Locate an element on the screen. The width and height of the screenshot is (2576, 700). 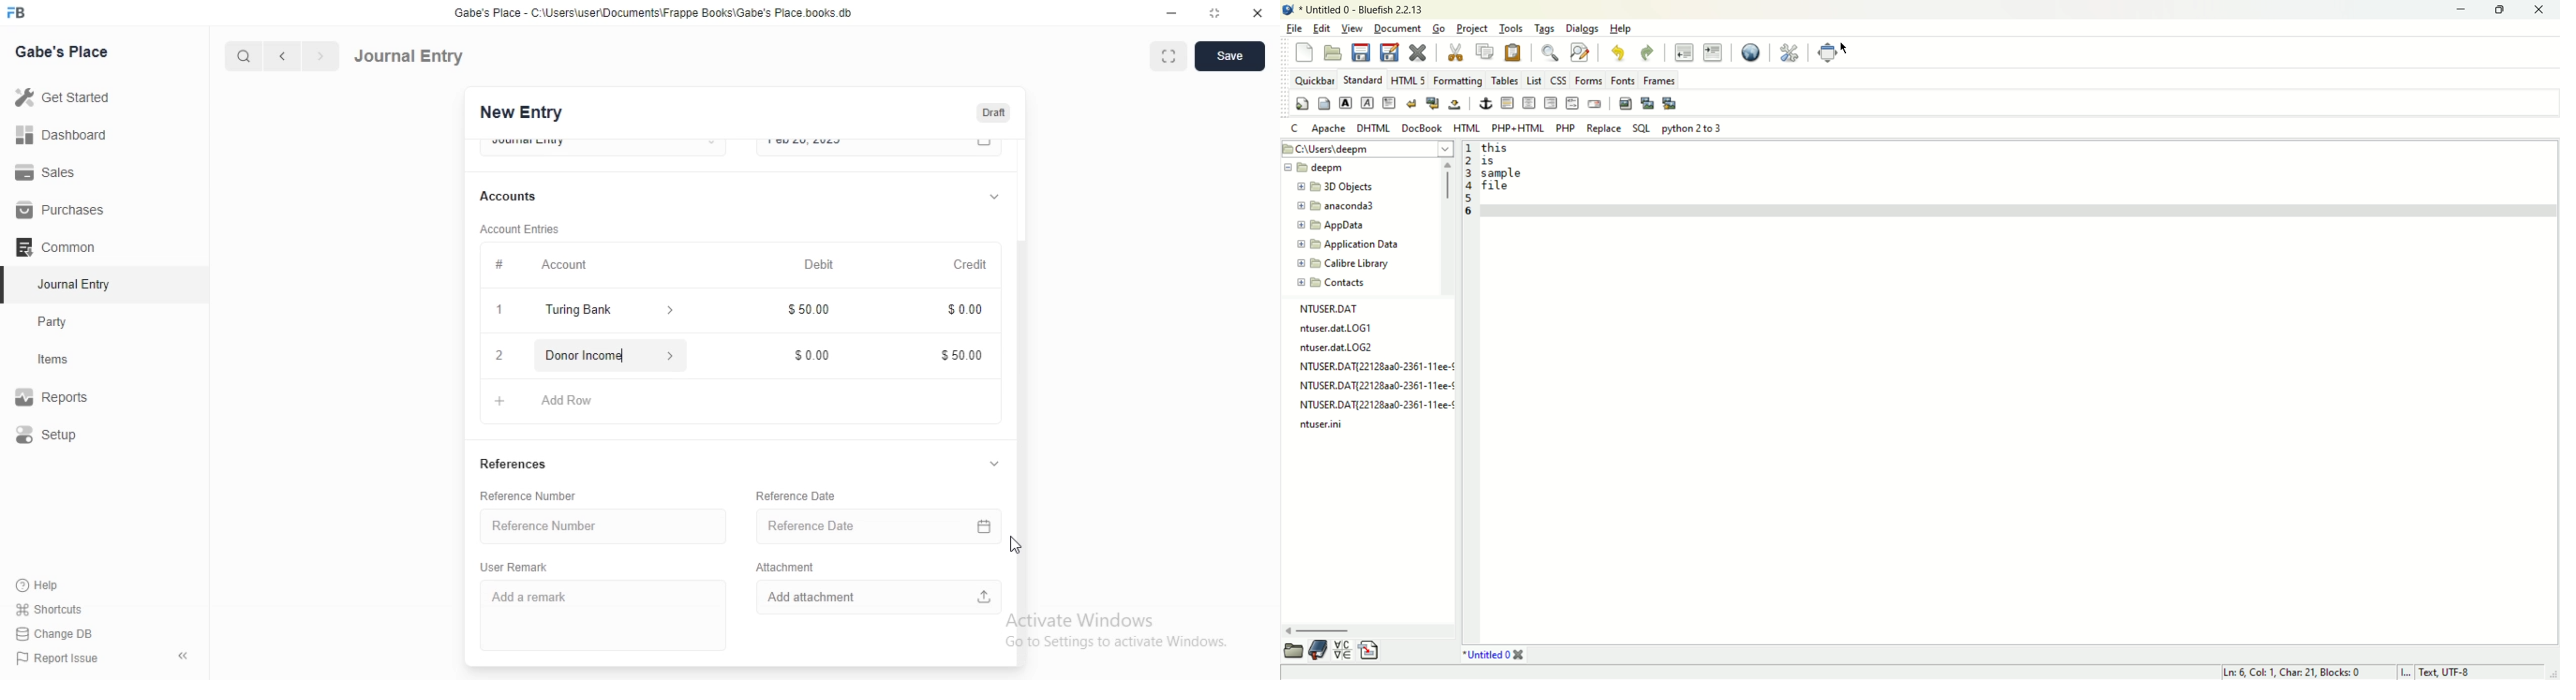
Account is located at coordinates (534, 263).